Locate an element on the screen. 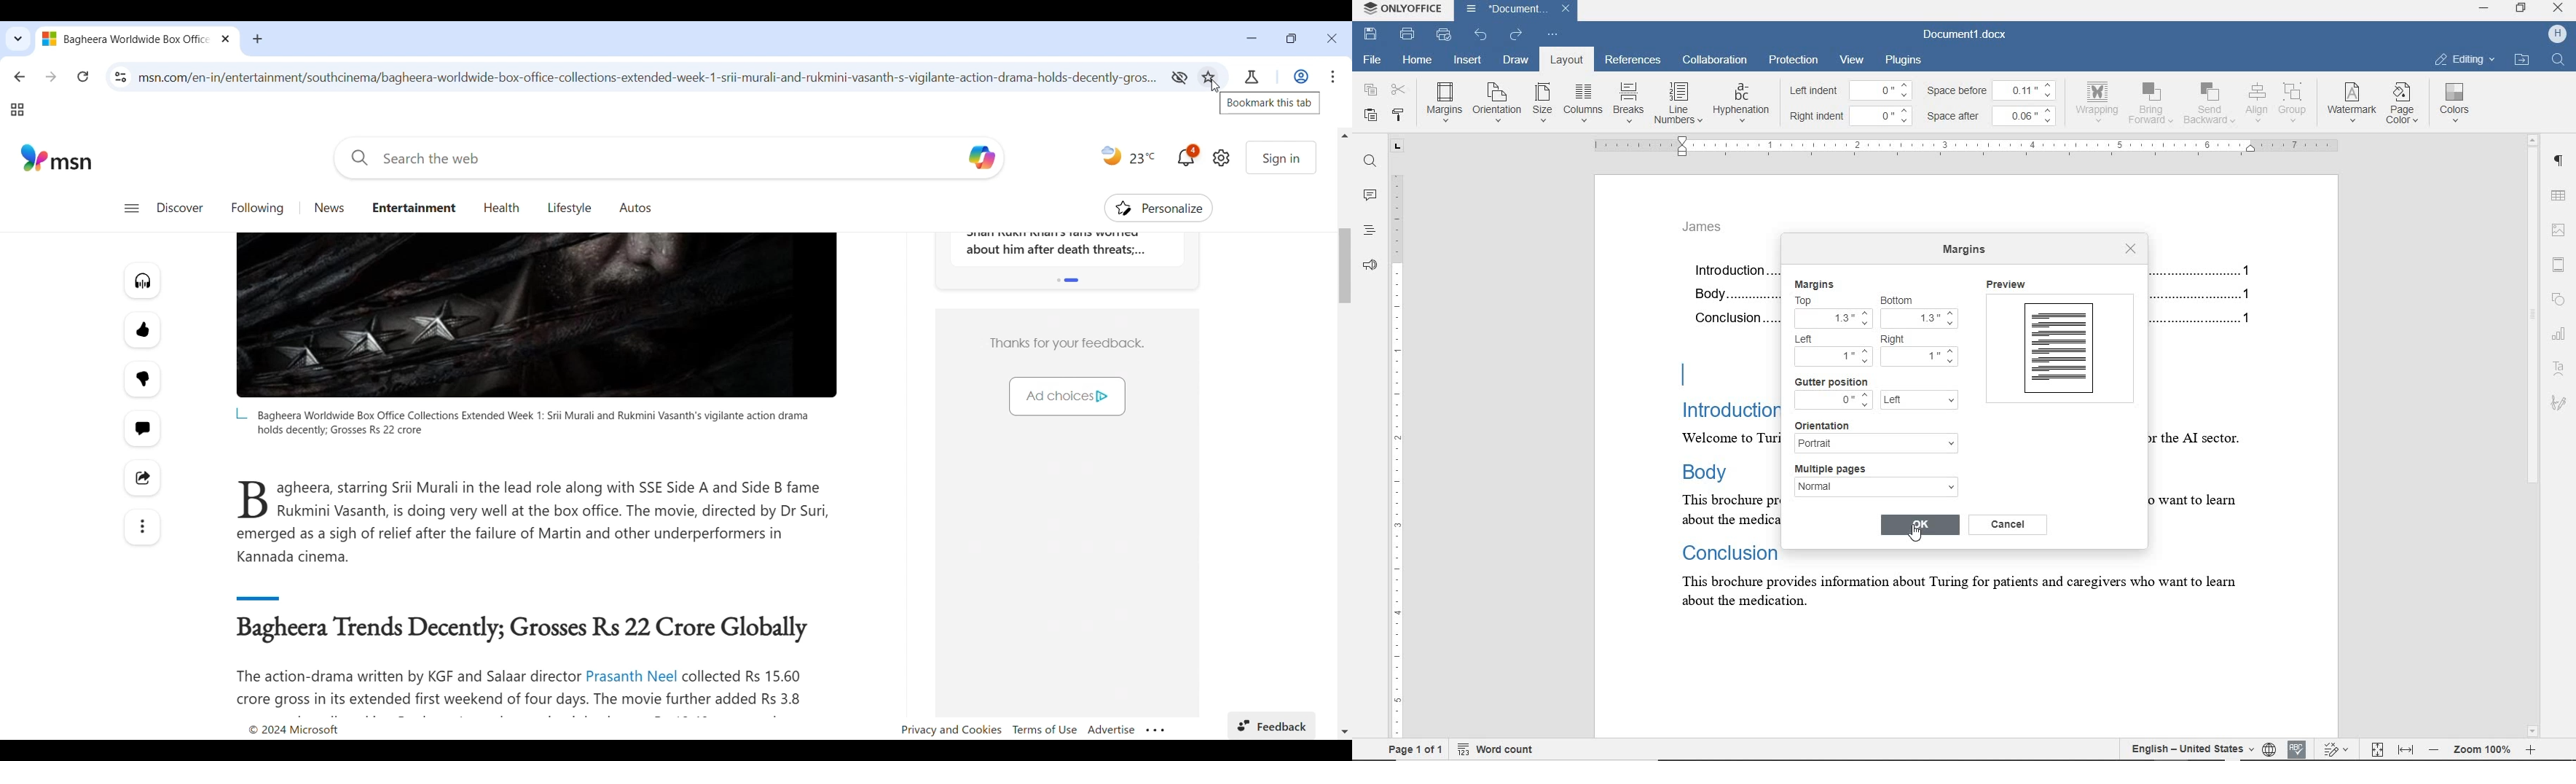  header & footer is located at coordinates (2562, 265).